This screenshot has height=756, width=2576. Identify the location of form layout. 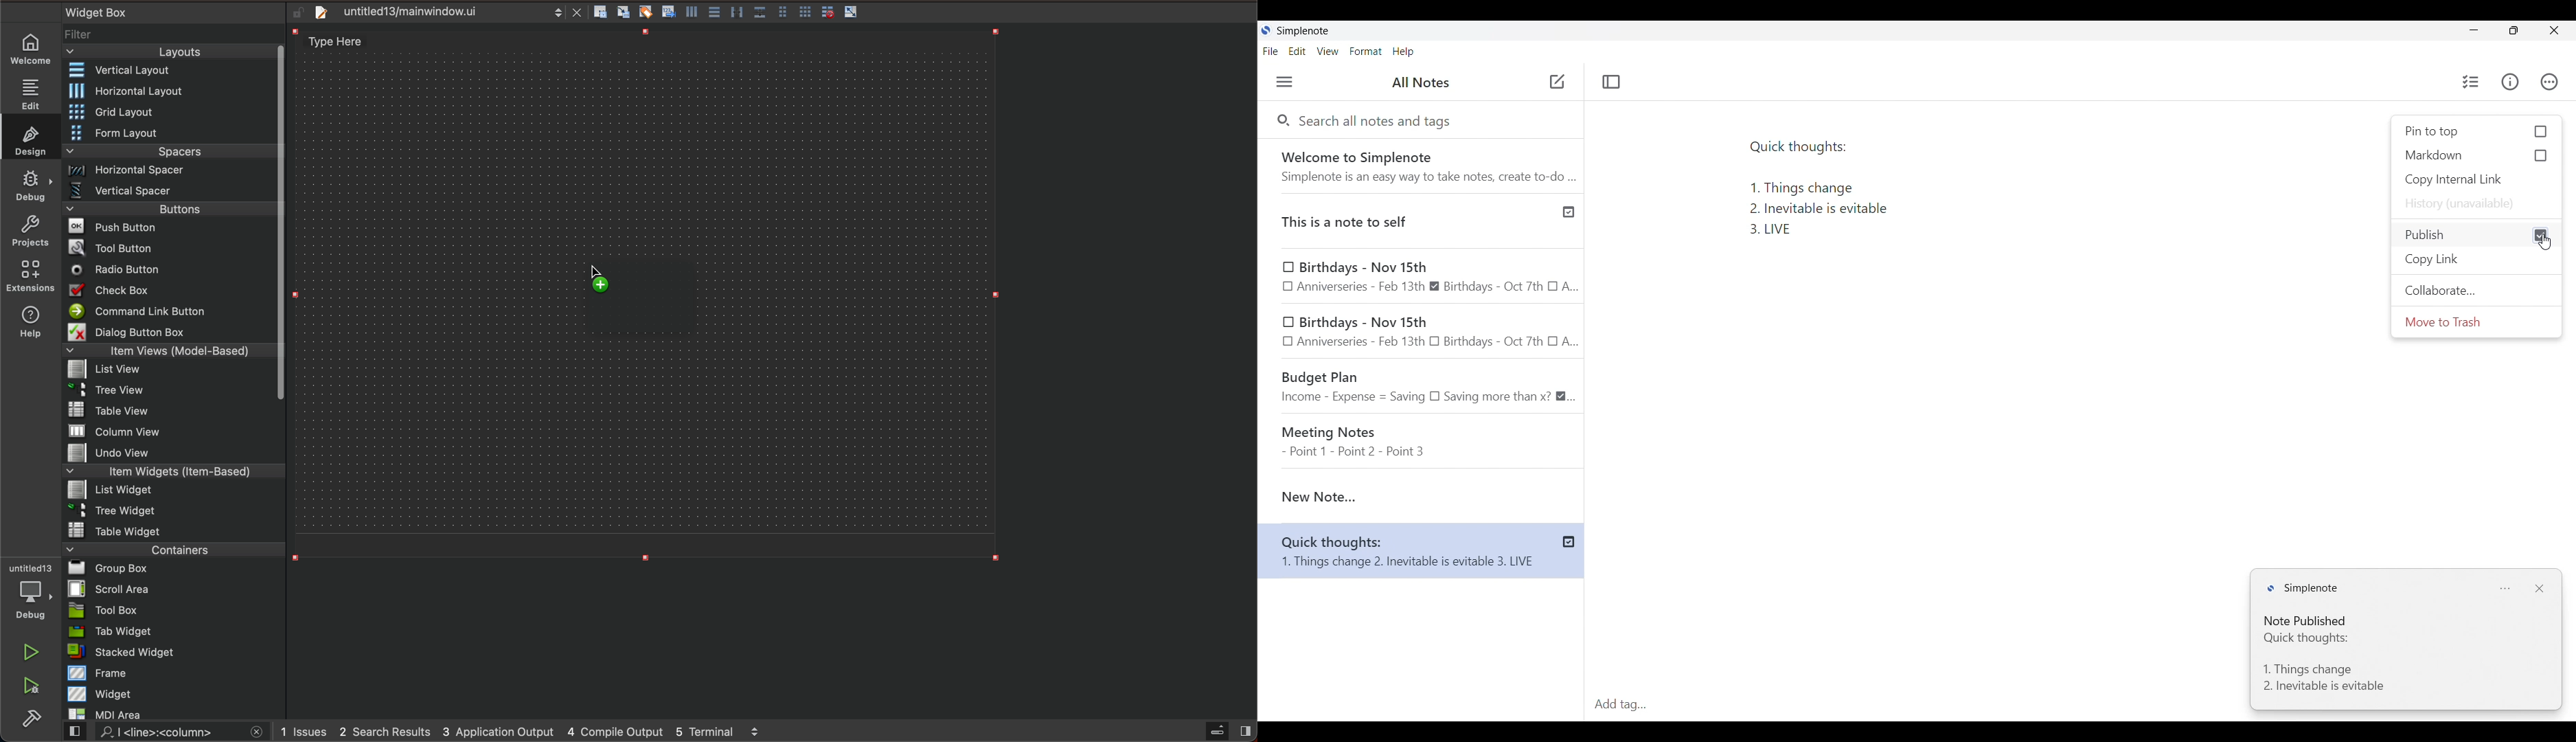
(784, 10).